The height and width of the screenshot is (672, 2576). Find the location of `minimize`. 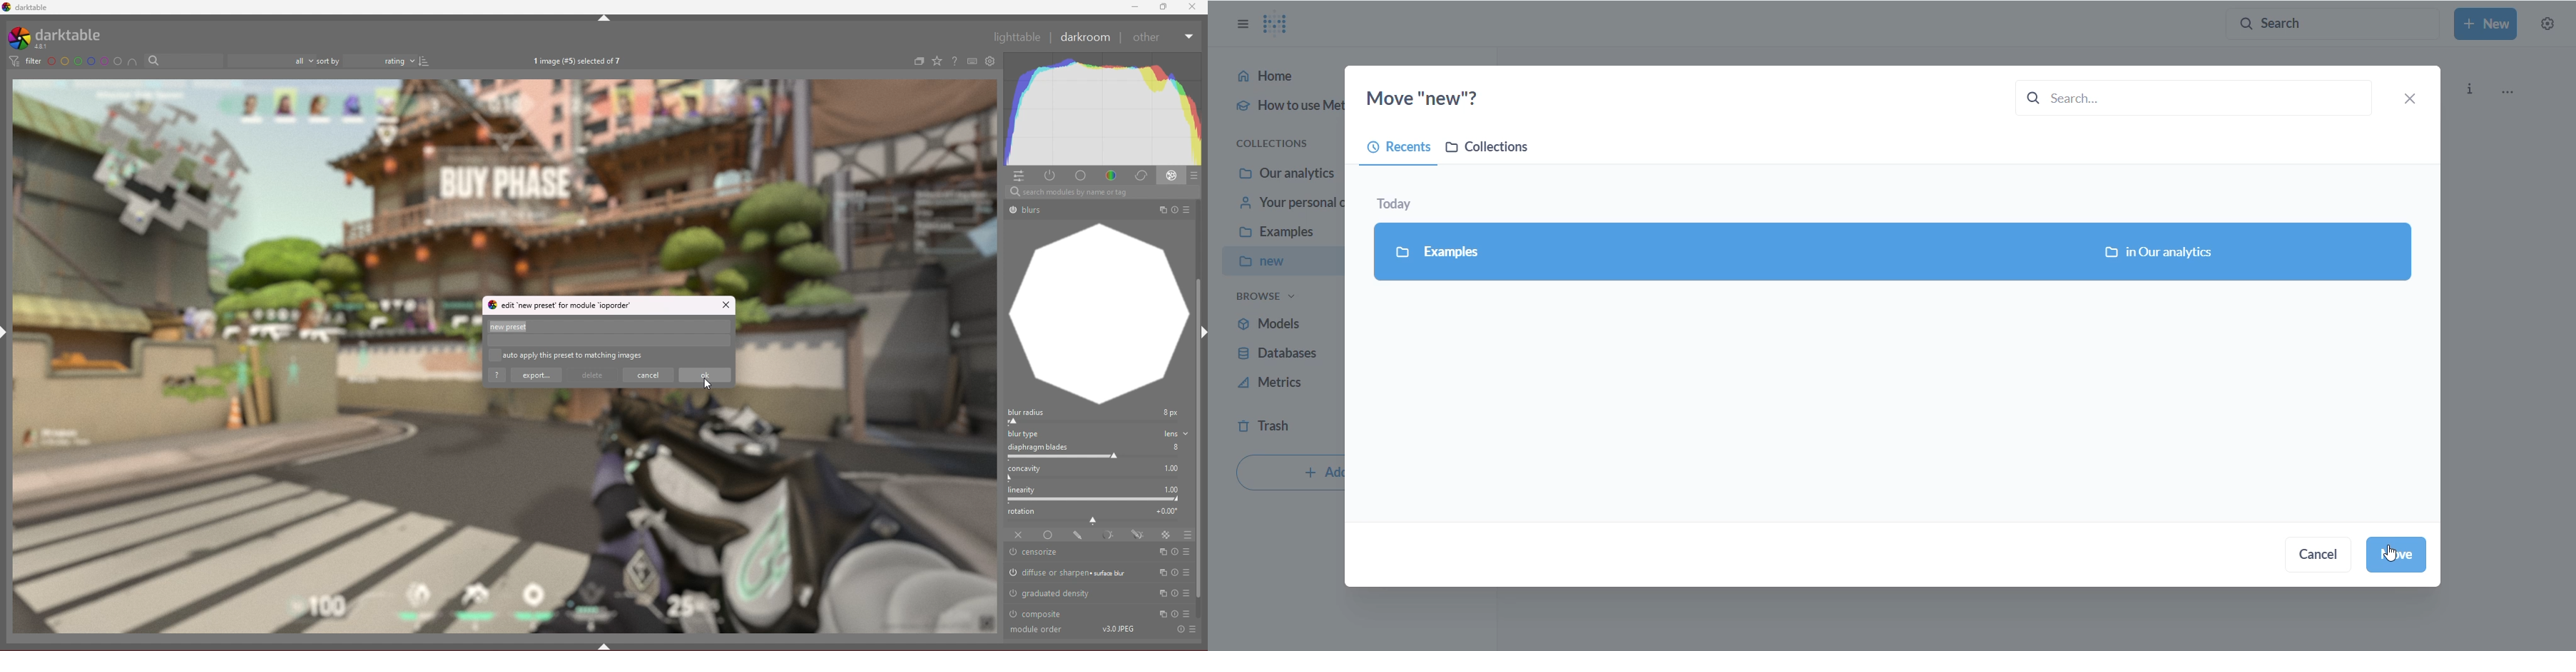

minimize is located at coordinates (1135, 8).